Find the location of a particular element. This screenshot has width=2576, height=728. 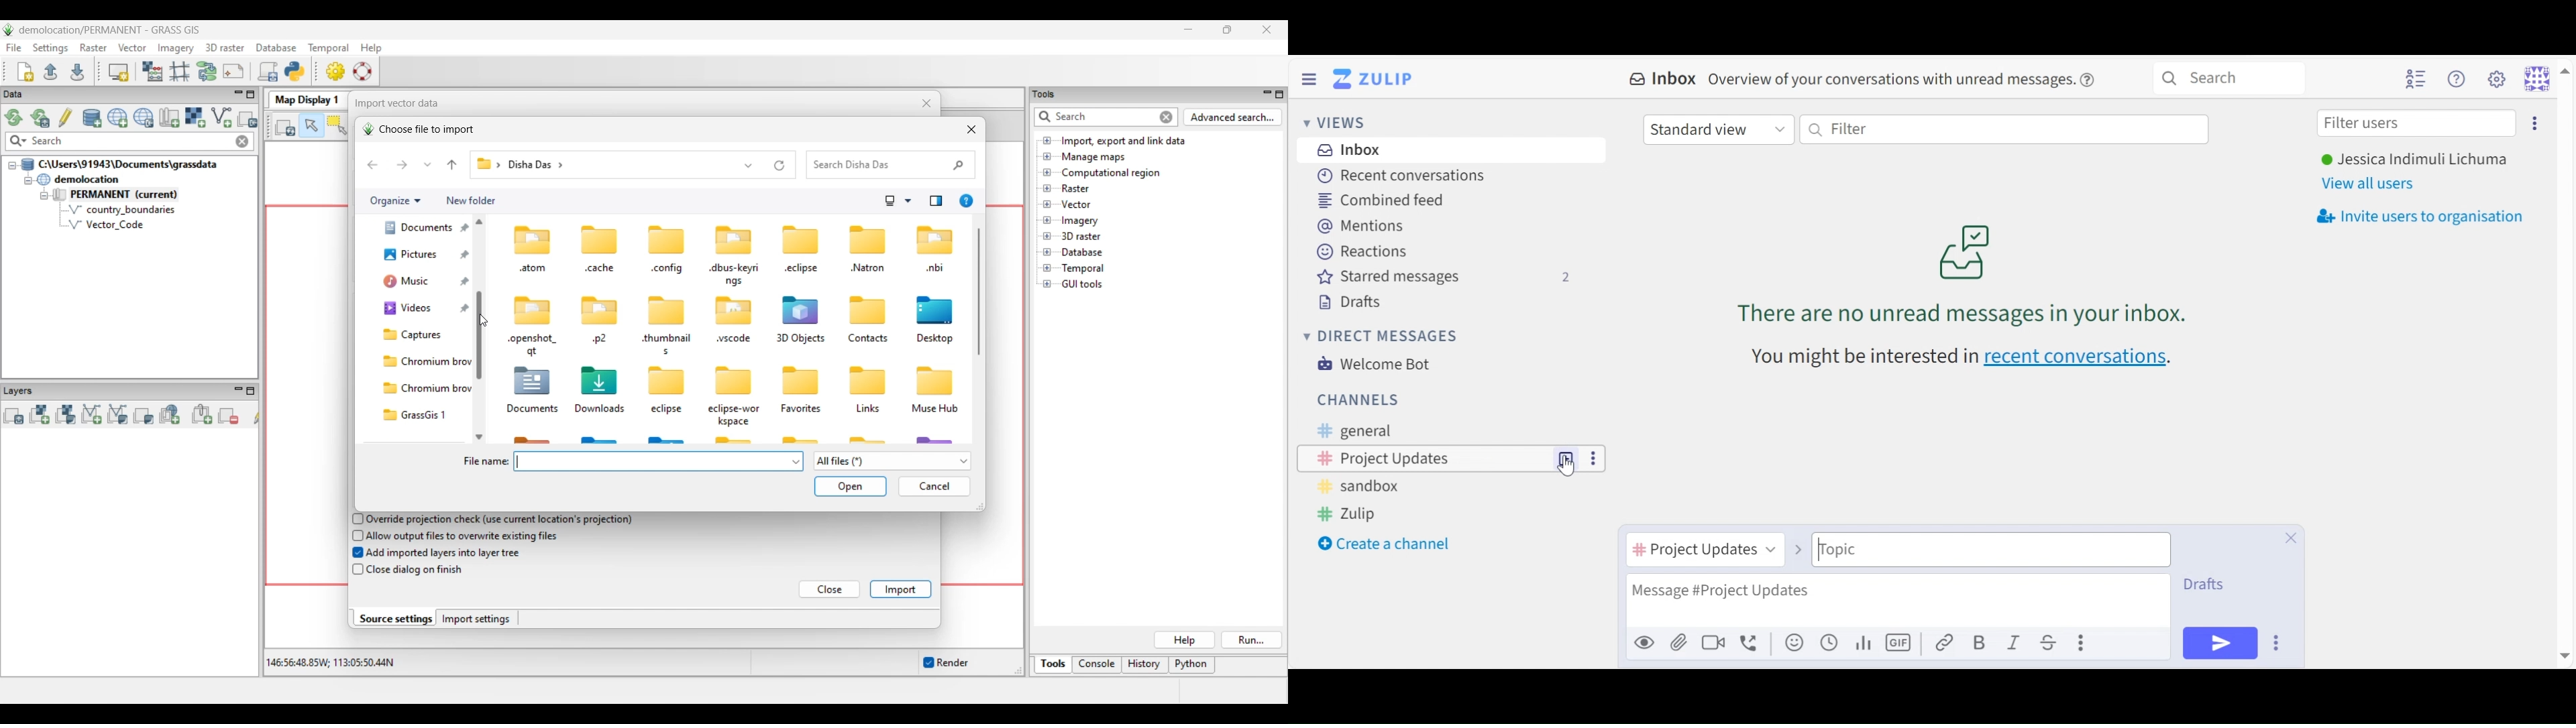

View all users is located at coordinates (2373, 183).